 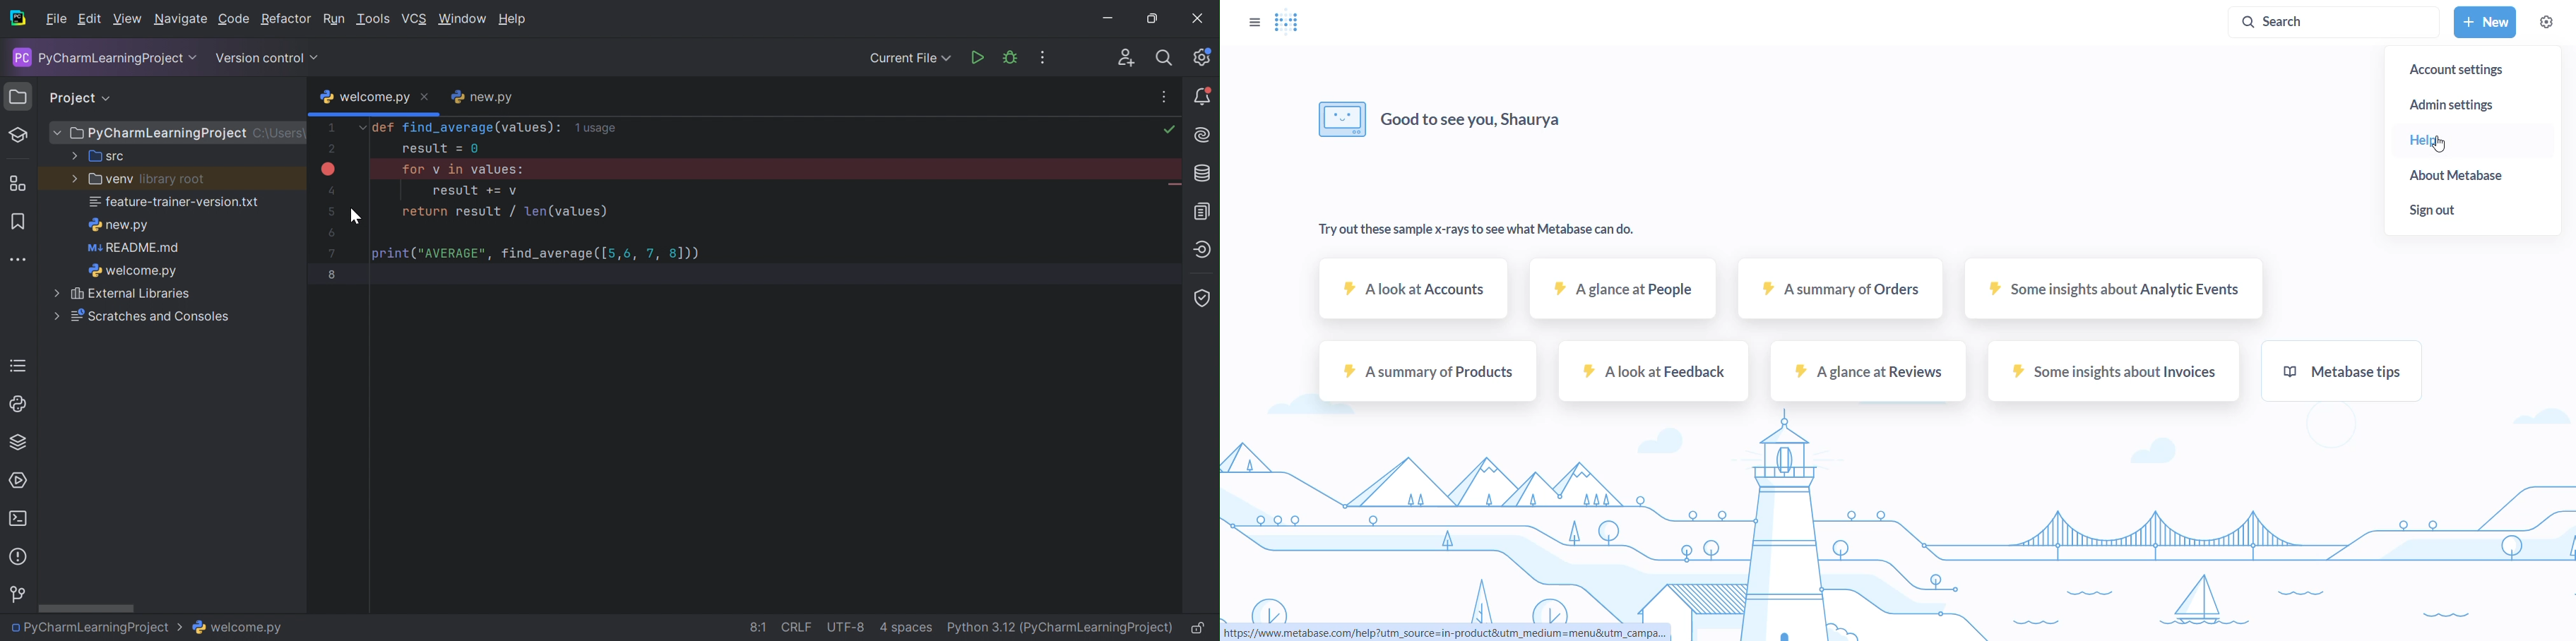 What do you see at coordinates (265, 60) in the screenshot?
I see `Version Control` at bounding box center [265, 60].